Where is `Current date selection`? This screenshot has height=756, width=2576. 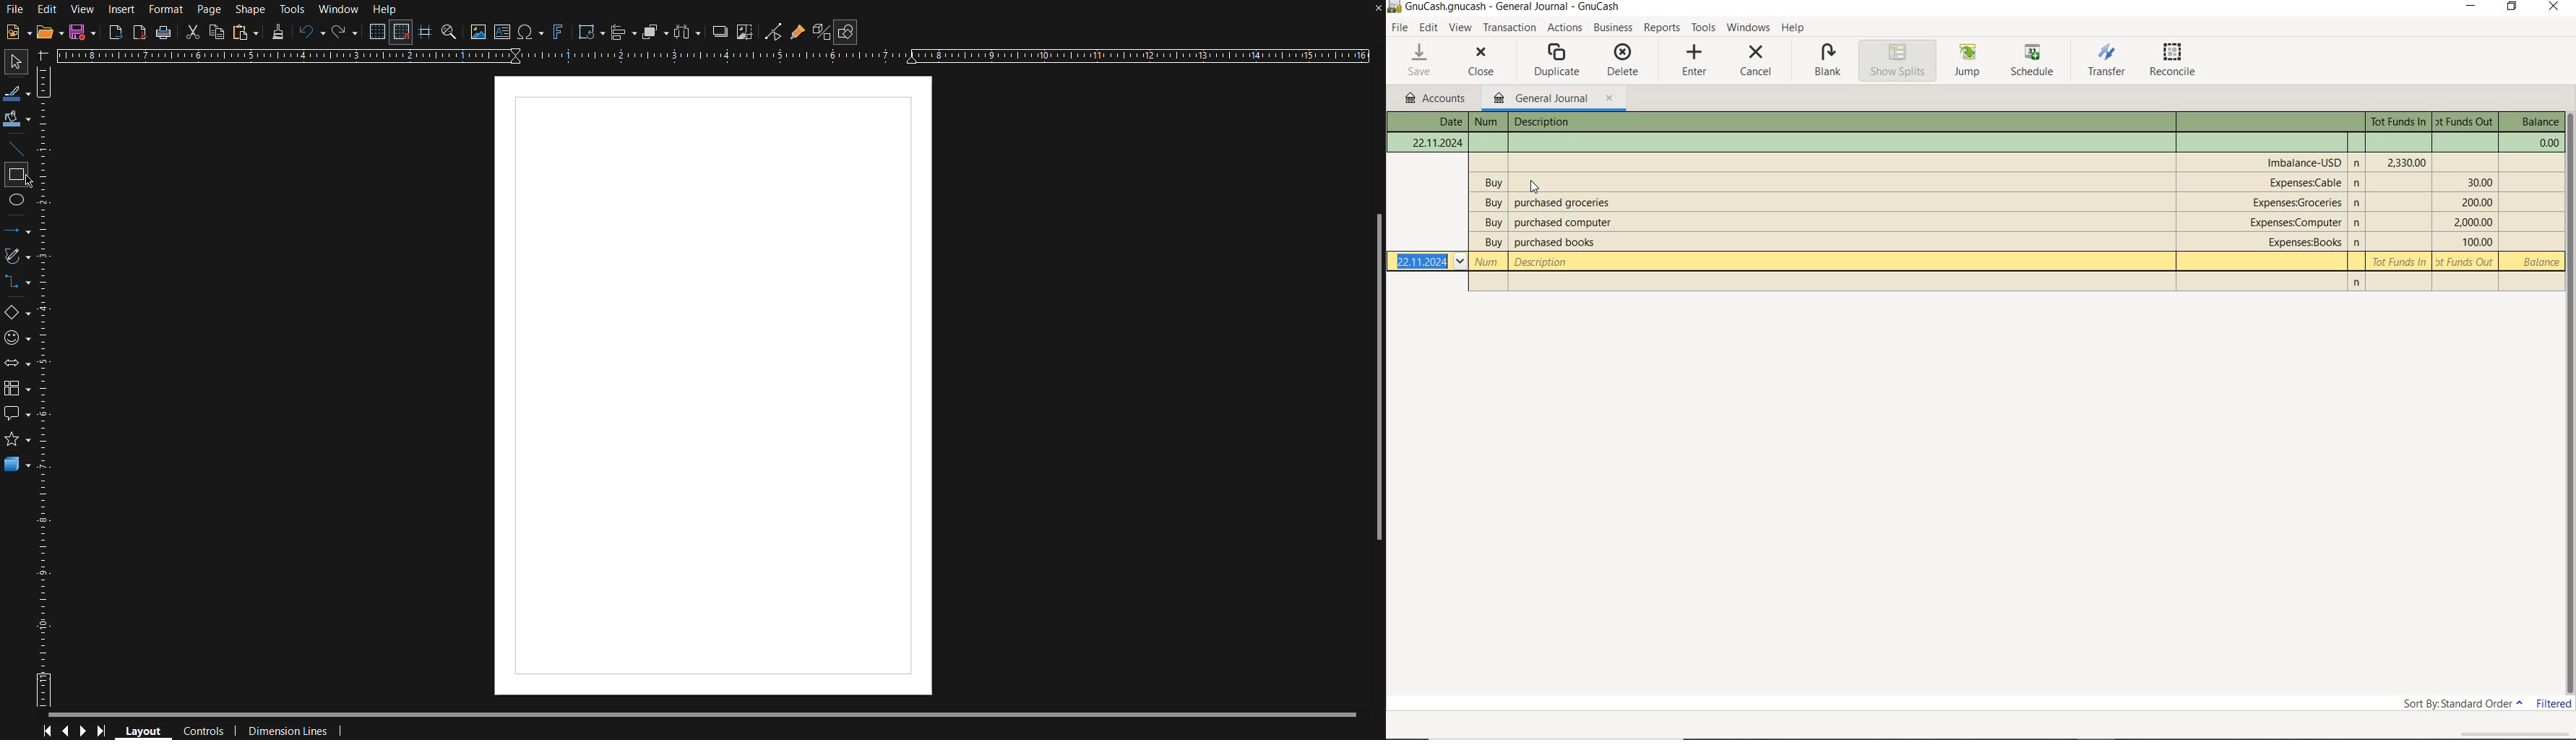
Current date selection is located at coordinates (1423, 261).